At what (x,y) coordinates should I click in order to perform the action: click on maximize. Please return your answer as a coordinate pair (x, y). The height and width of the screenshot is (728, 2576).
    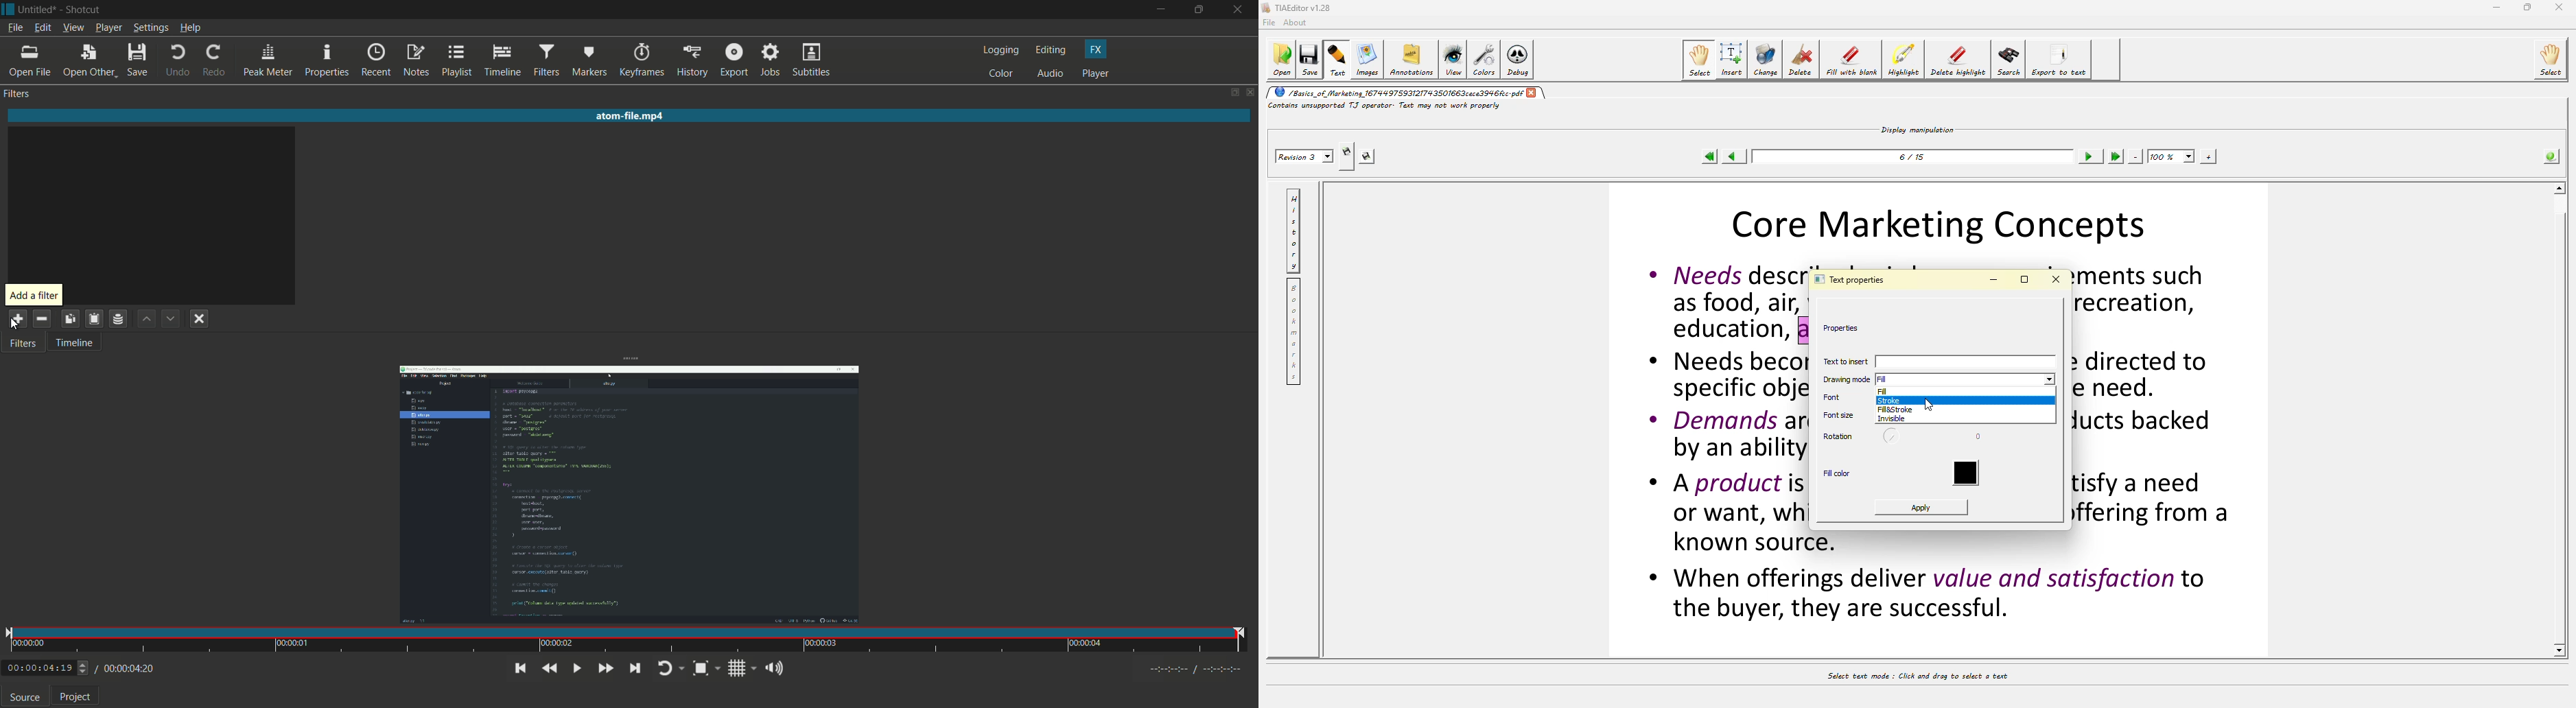
    Looking at the image, I should click on (2026, 279).